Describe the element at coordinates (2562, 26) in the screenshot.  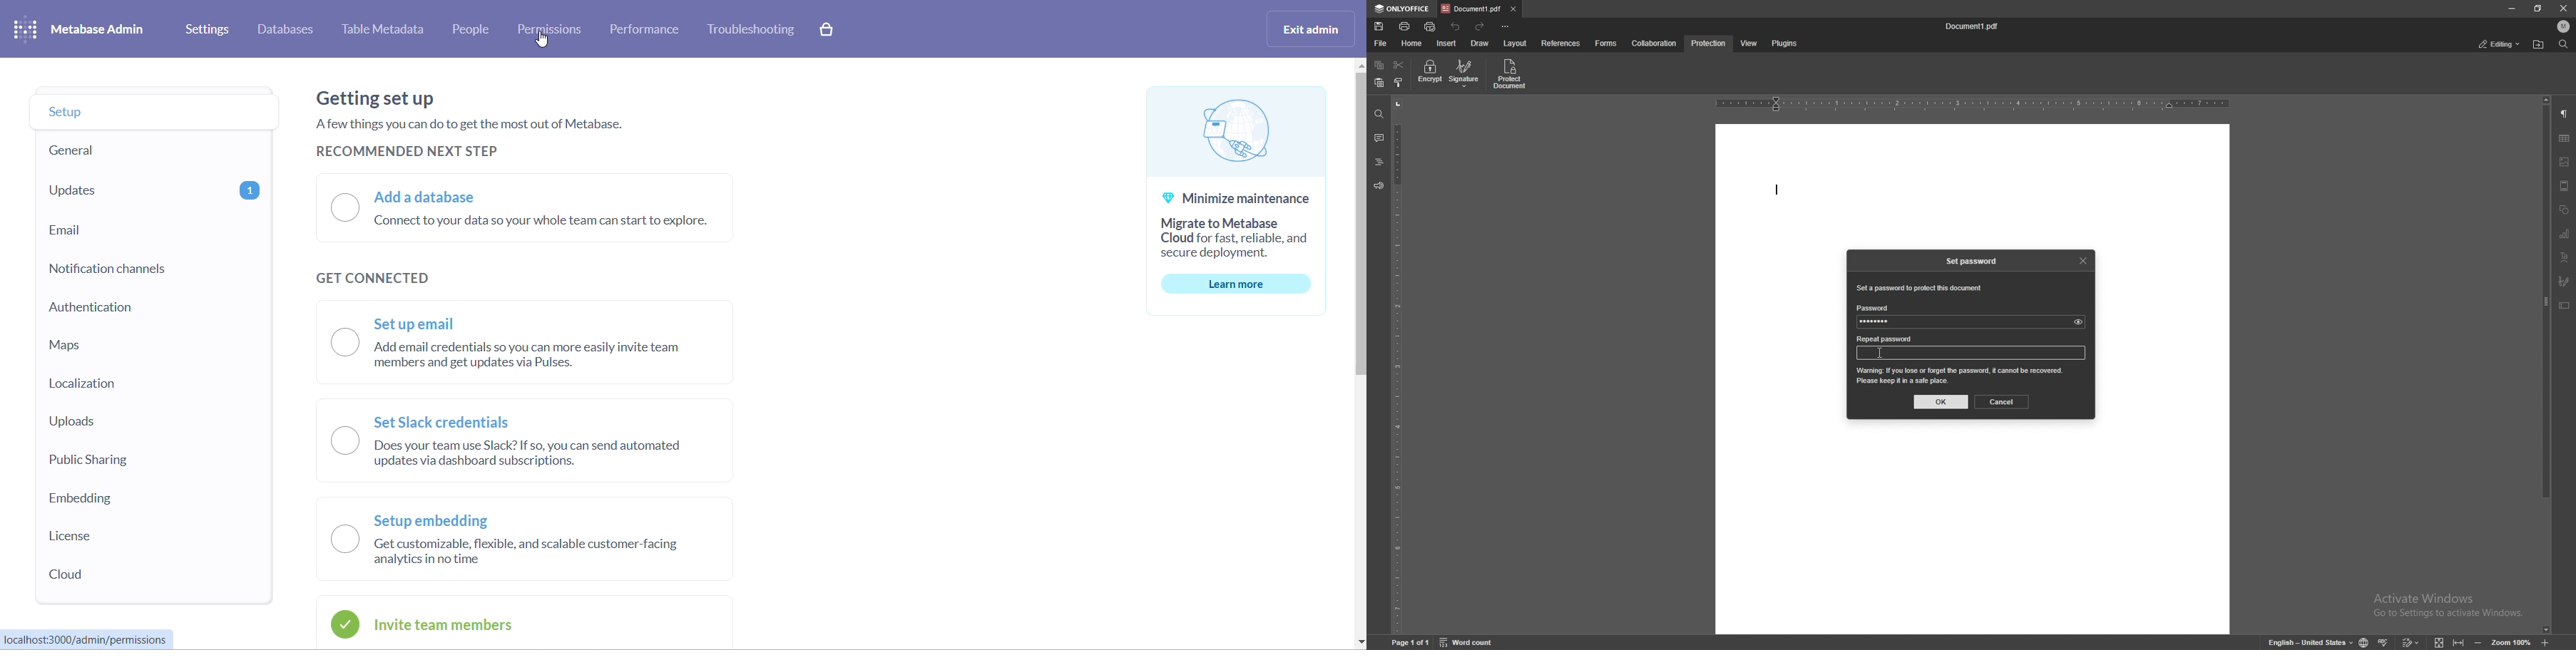
I see `profile` at that location.